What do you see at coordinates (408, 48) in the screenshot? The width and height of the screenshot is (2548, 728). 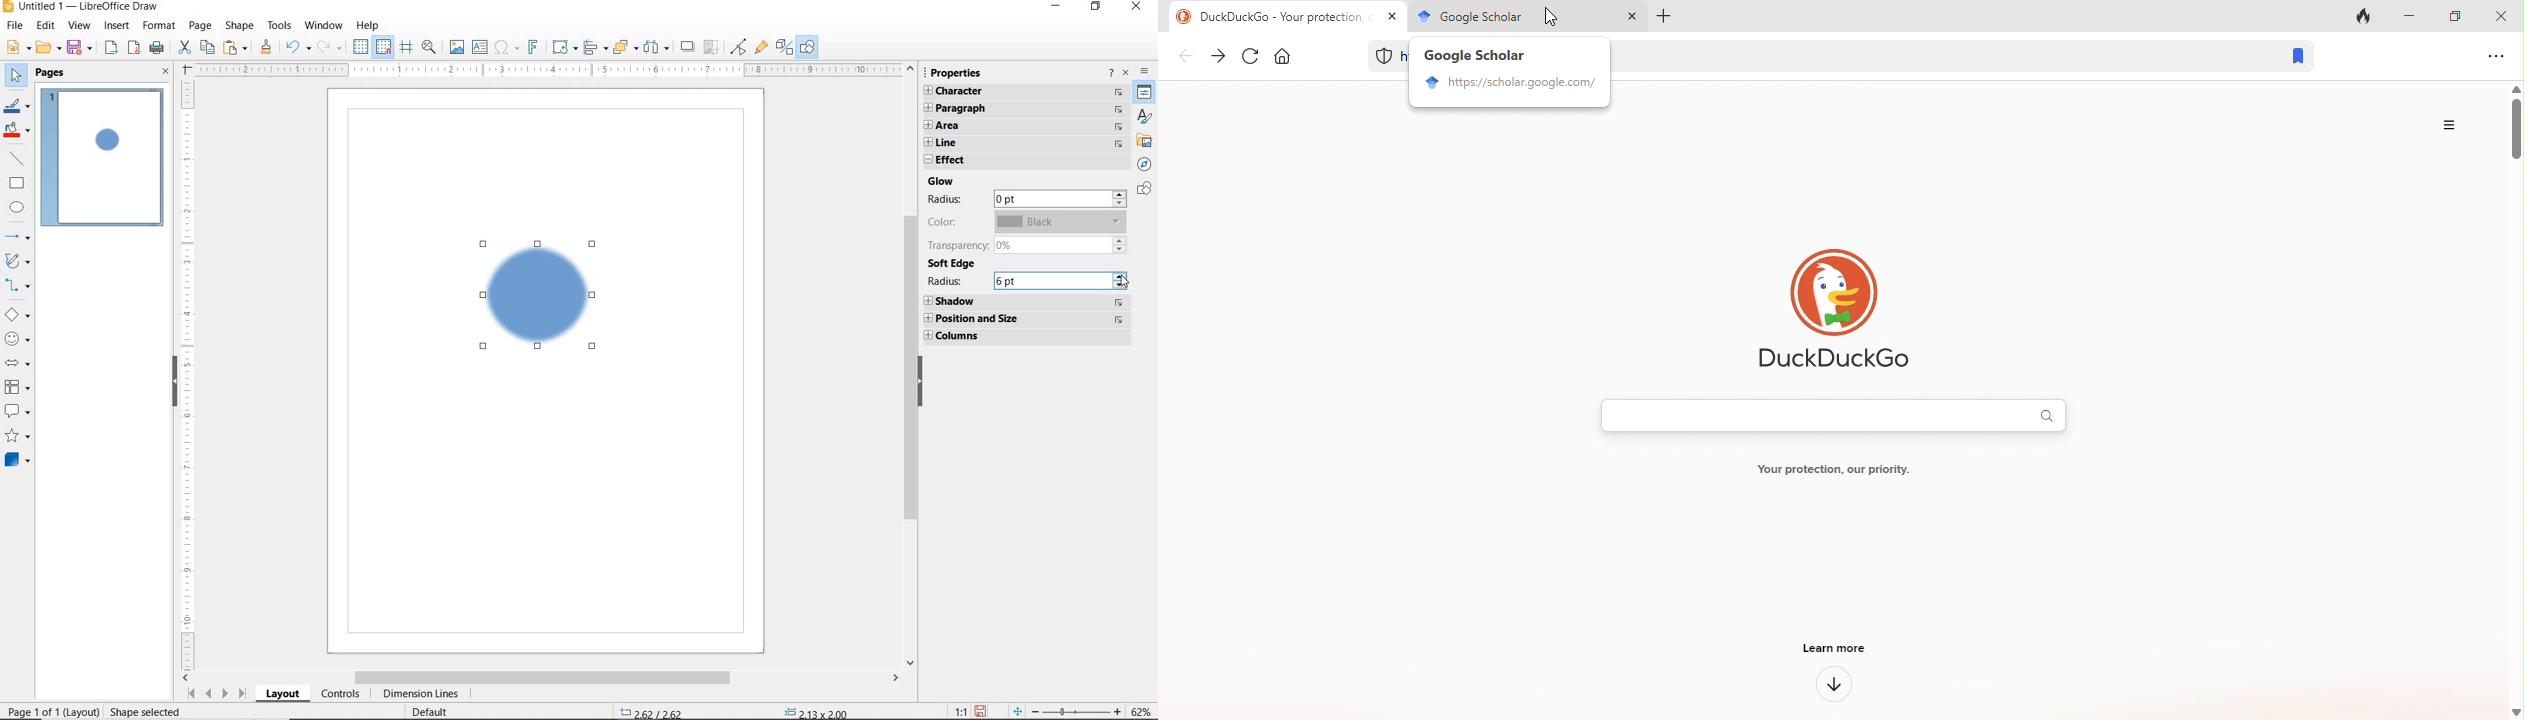 I see `` at bounding box center [408, 48].